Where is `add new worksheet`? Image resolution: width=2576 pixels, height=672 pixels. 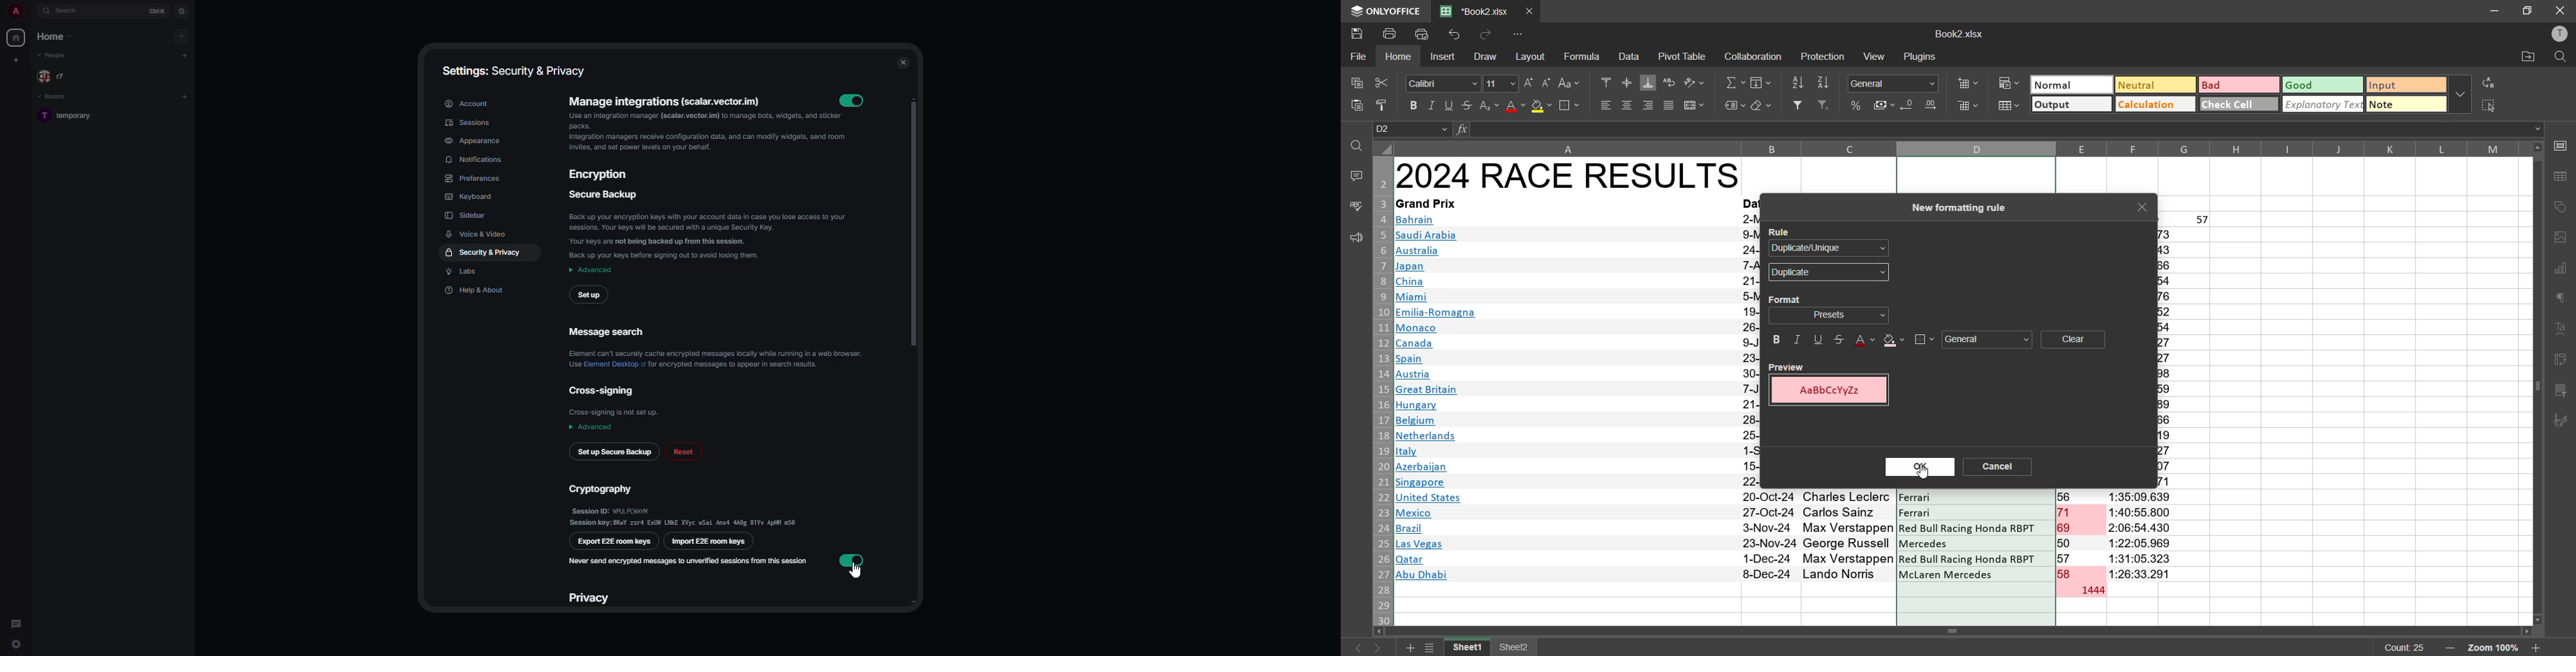 add new worksheet is located at coordinates (1408, 648).